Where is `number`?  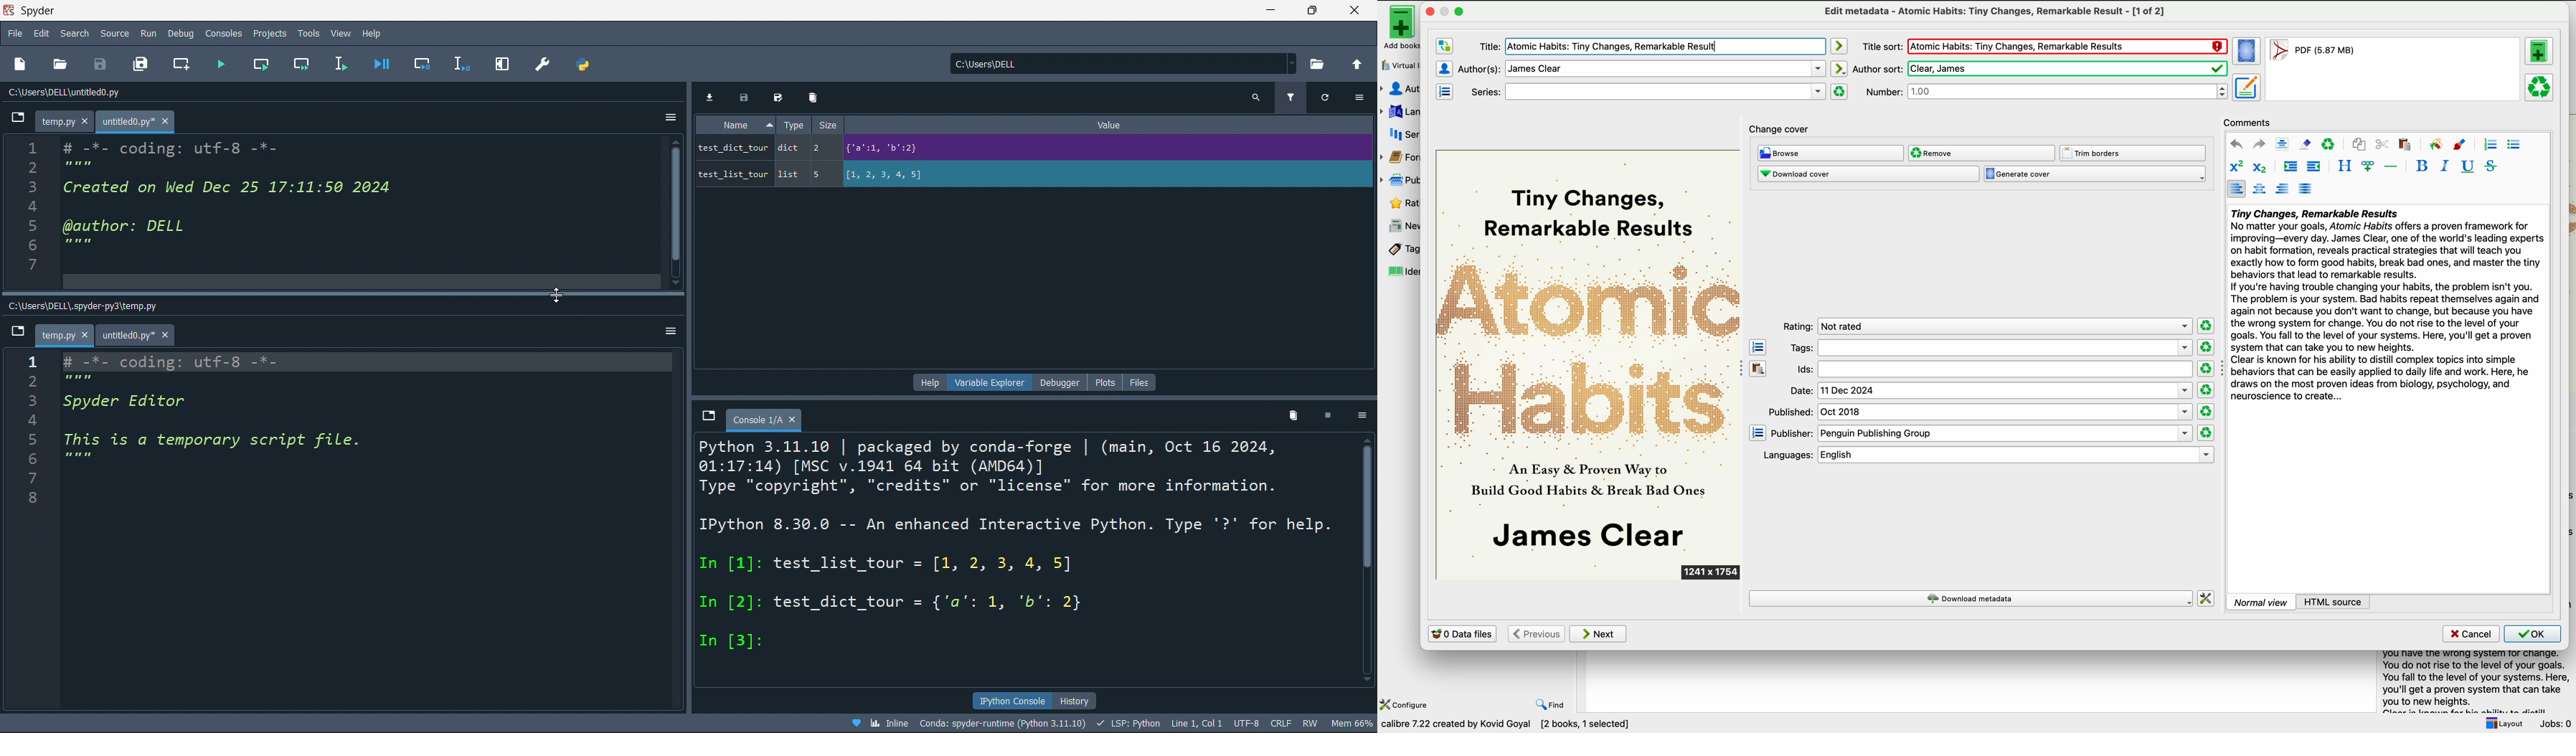
number is located at coordinates (2047, 92).